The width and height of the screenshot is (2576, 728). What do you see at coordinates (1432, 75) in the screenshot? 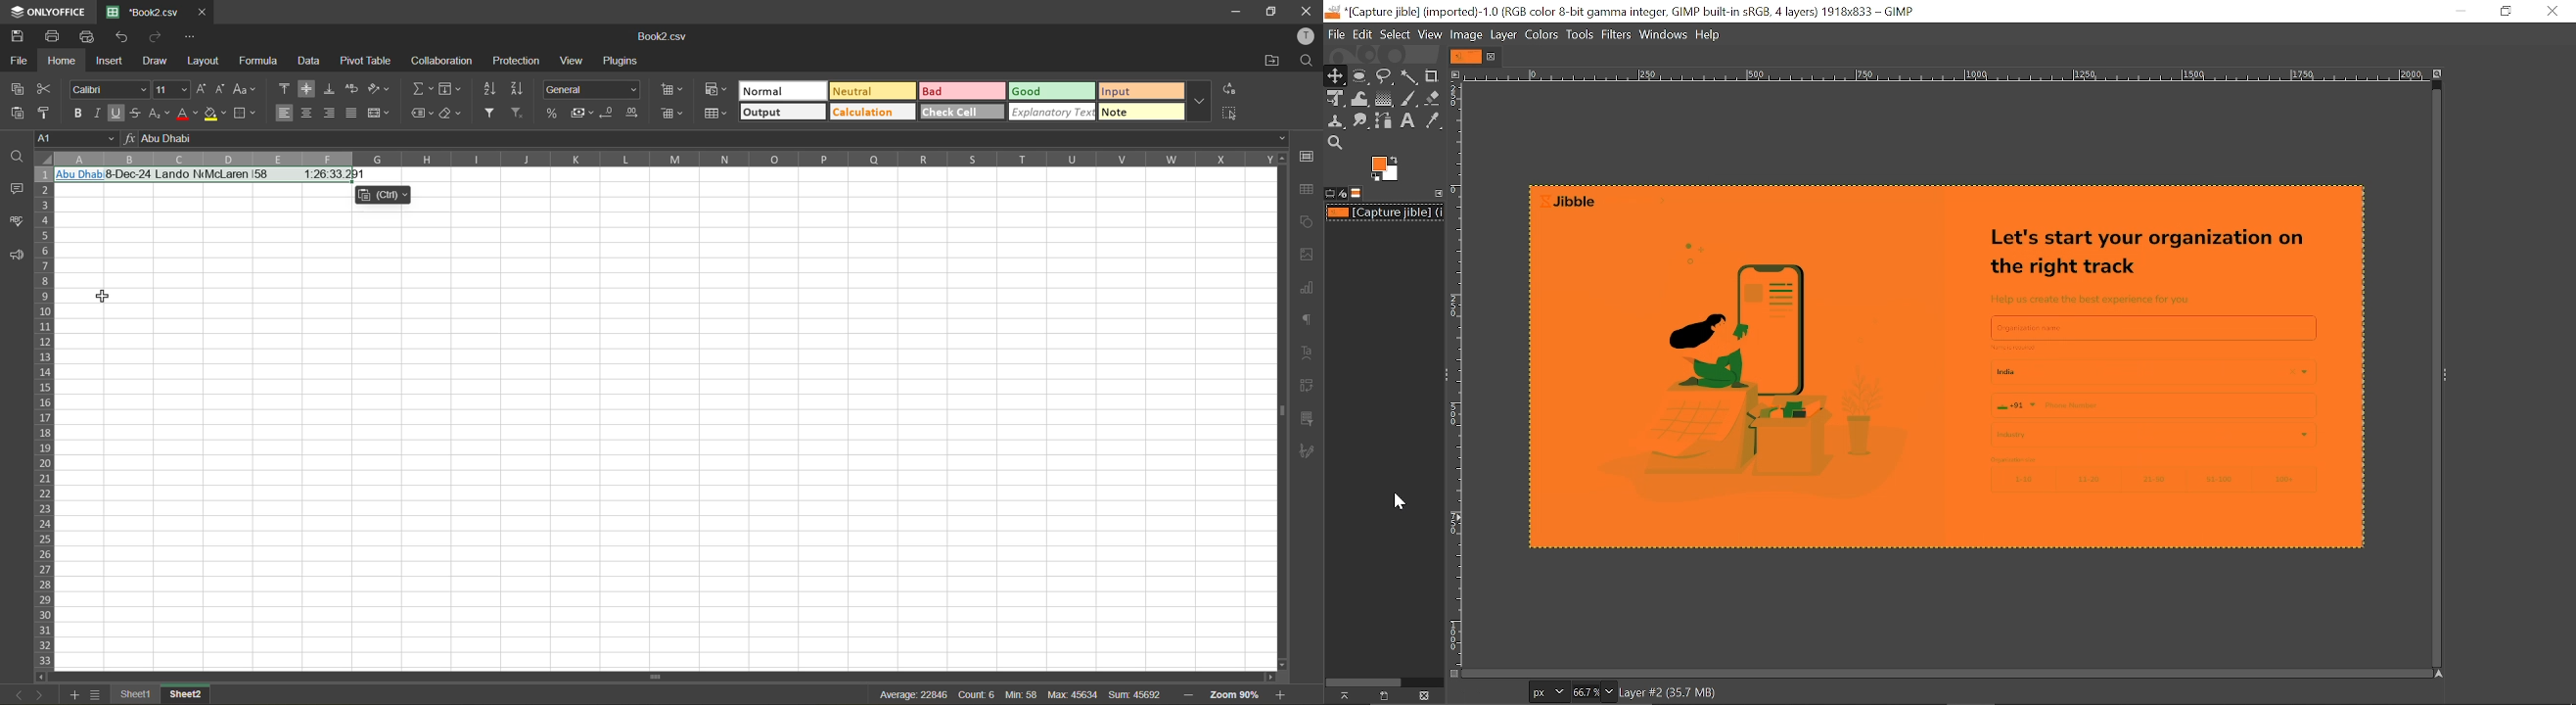
I see `Crop tool` at bounding box center [1432, 75].